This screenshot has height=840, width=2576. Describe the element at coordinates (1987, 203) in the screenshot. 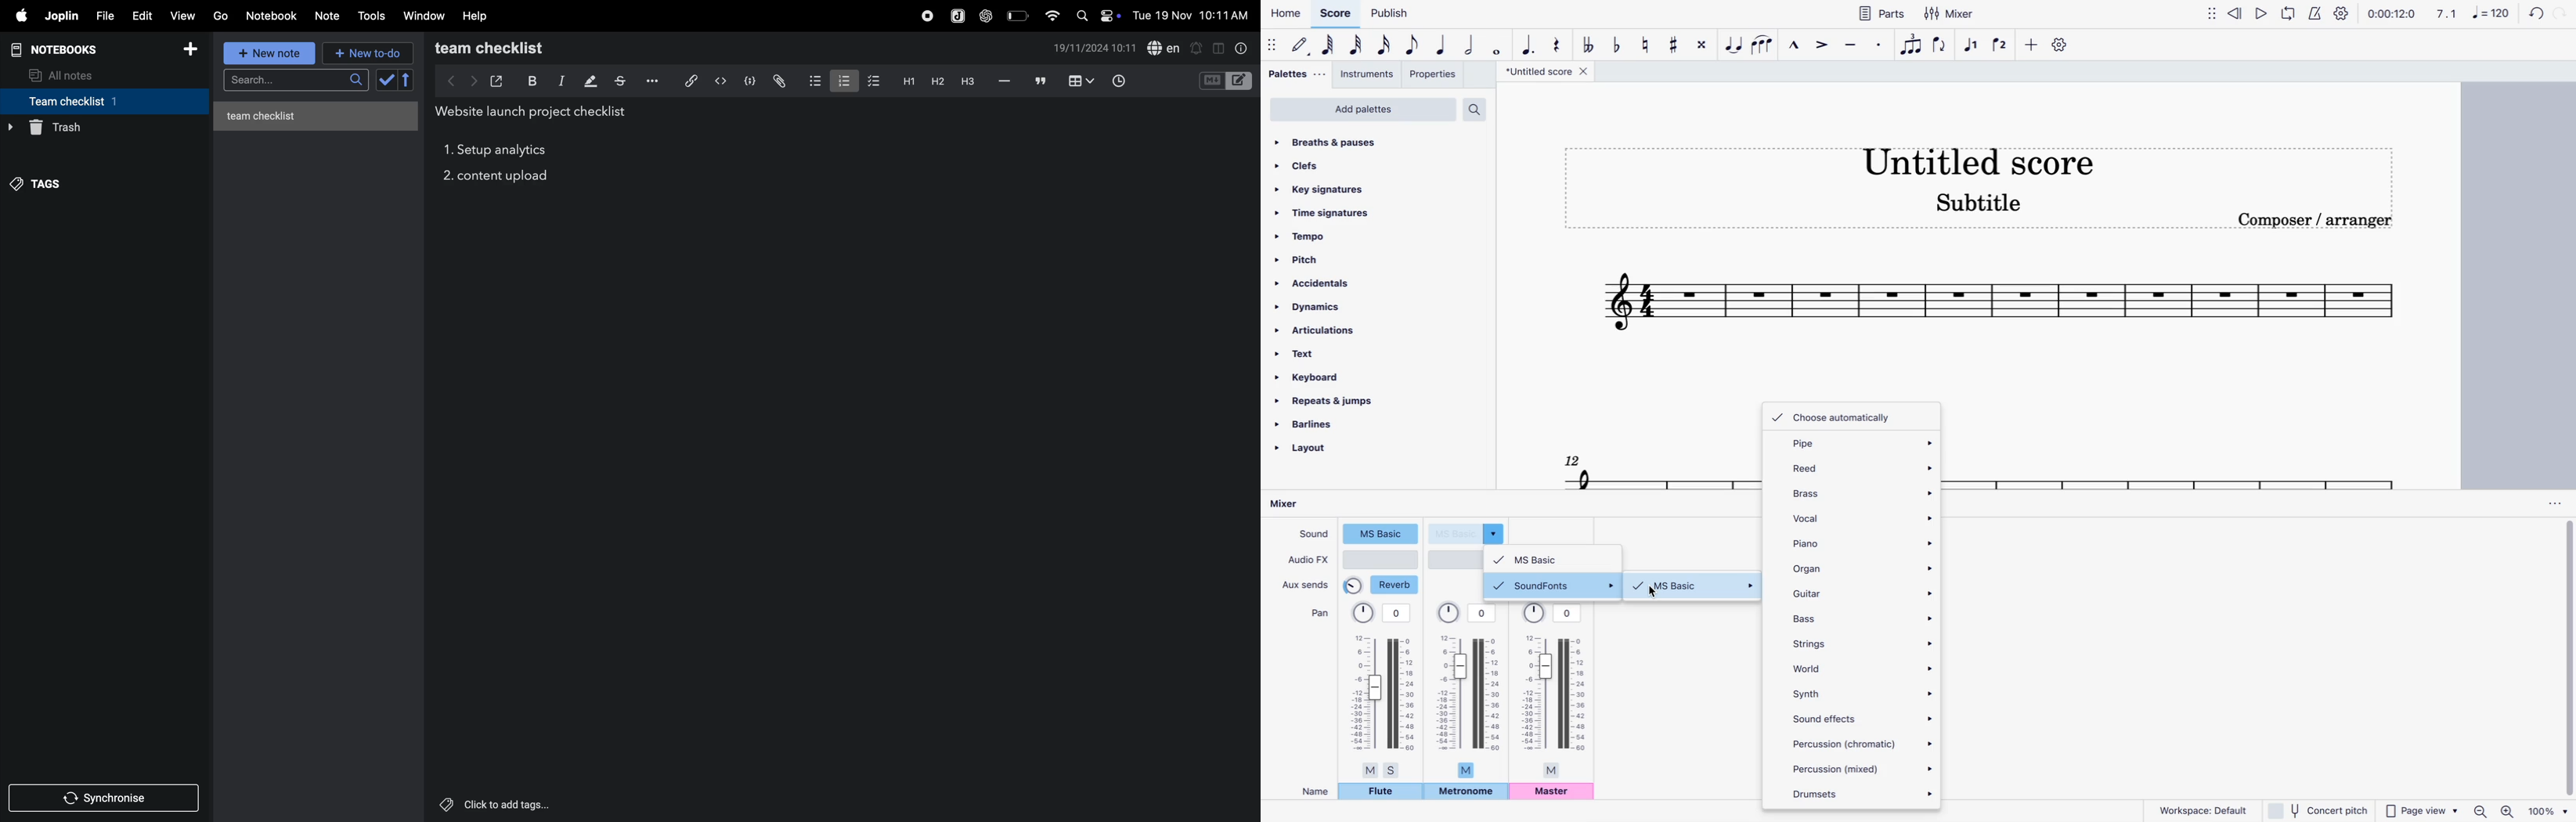

I see `score subtitle` at that location.